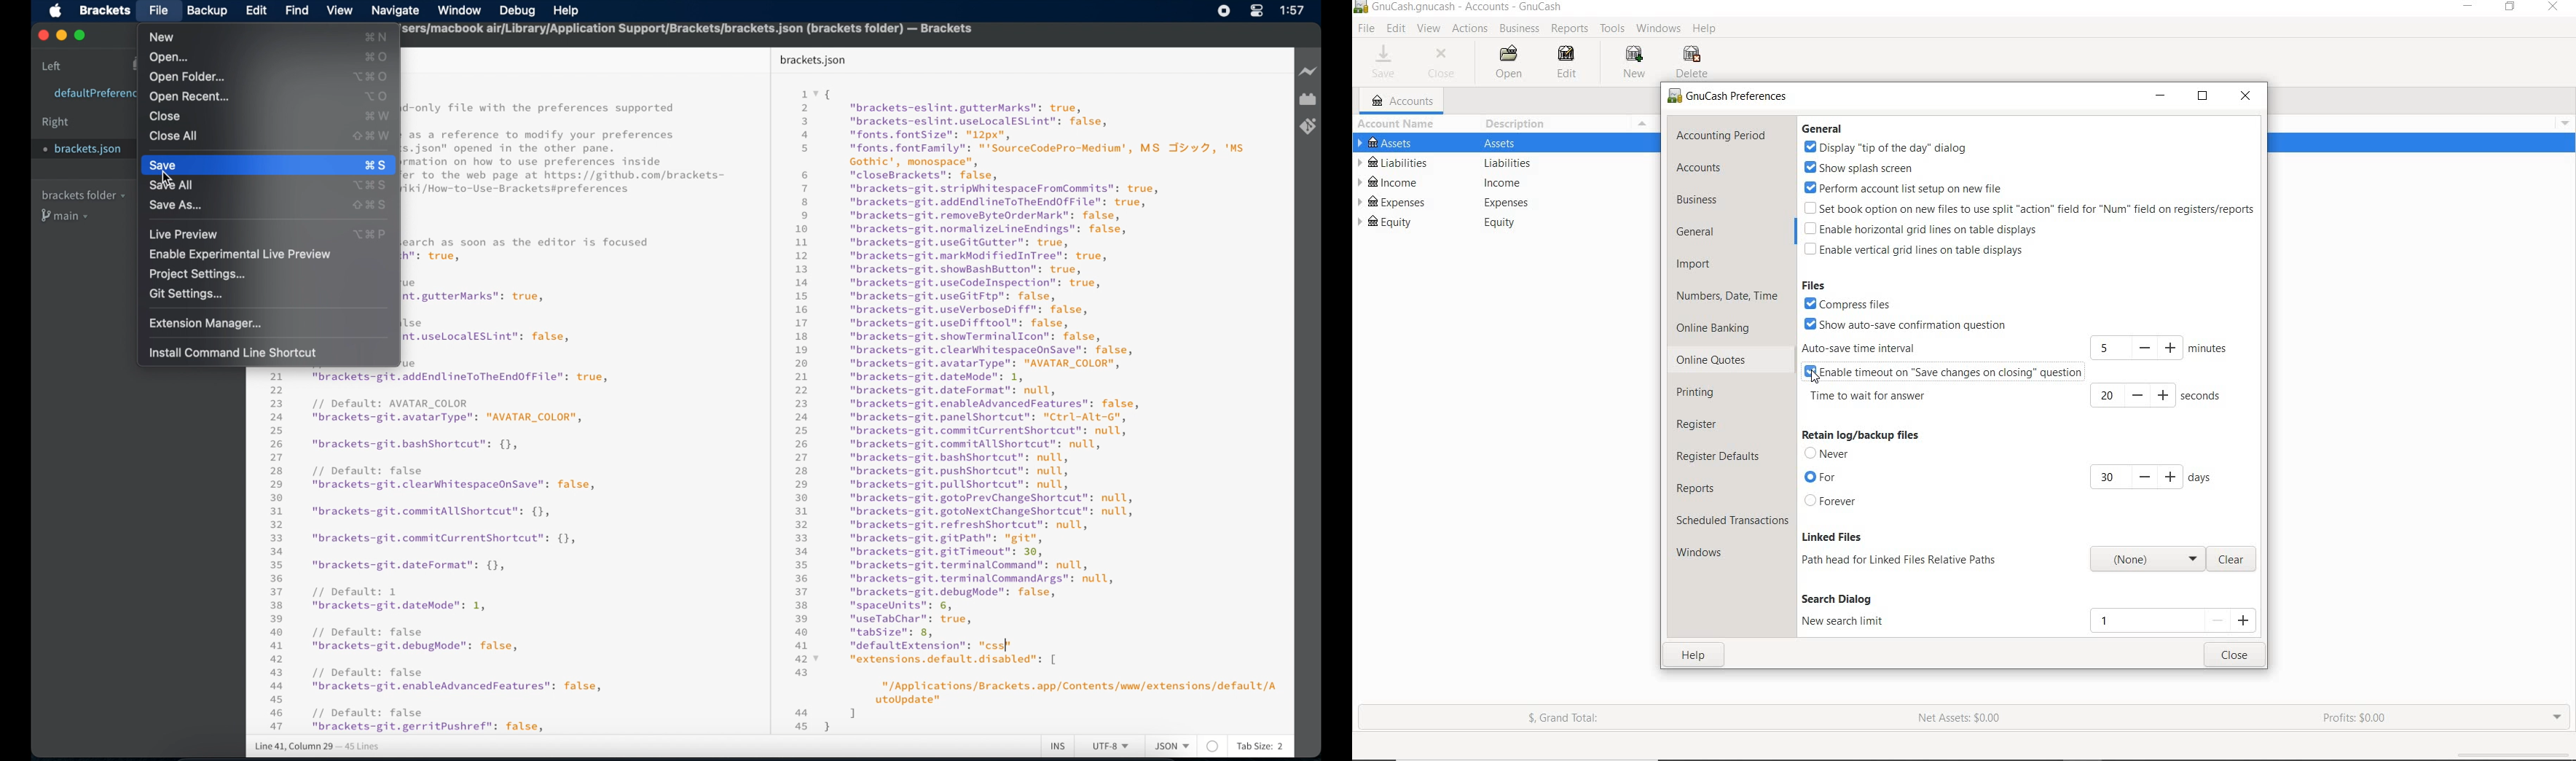 The width and height of the screenshot is (2576, 784). Describe the element at coordinates (1906, 188) in the screenshot. I see `perform account list setup on new file` at that location.